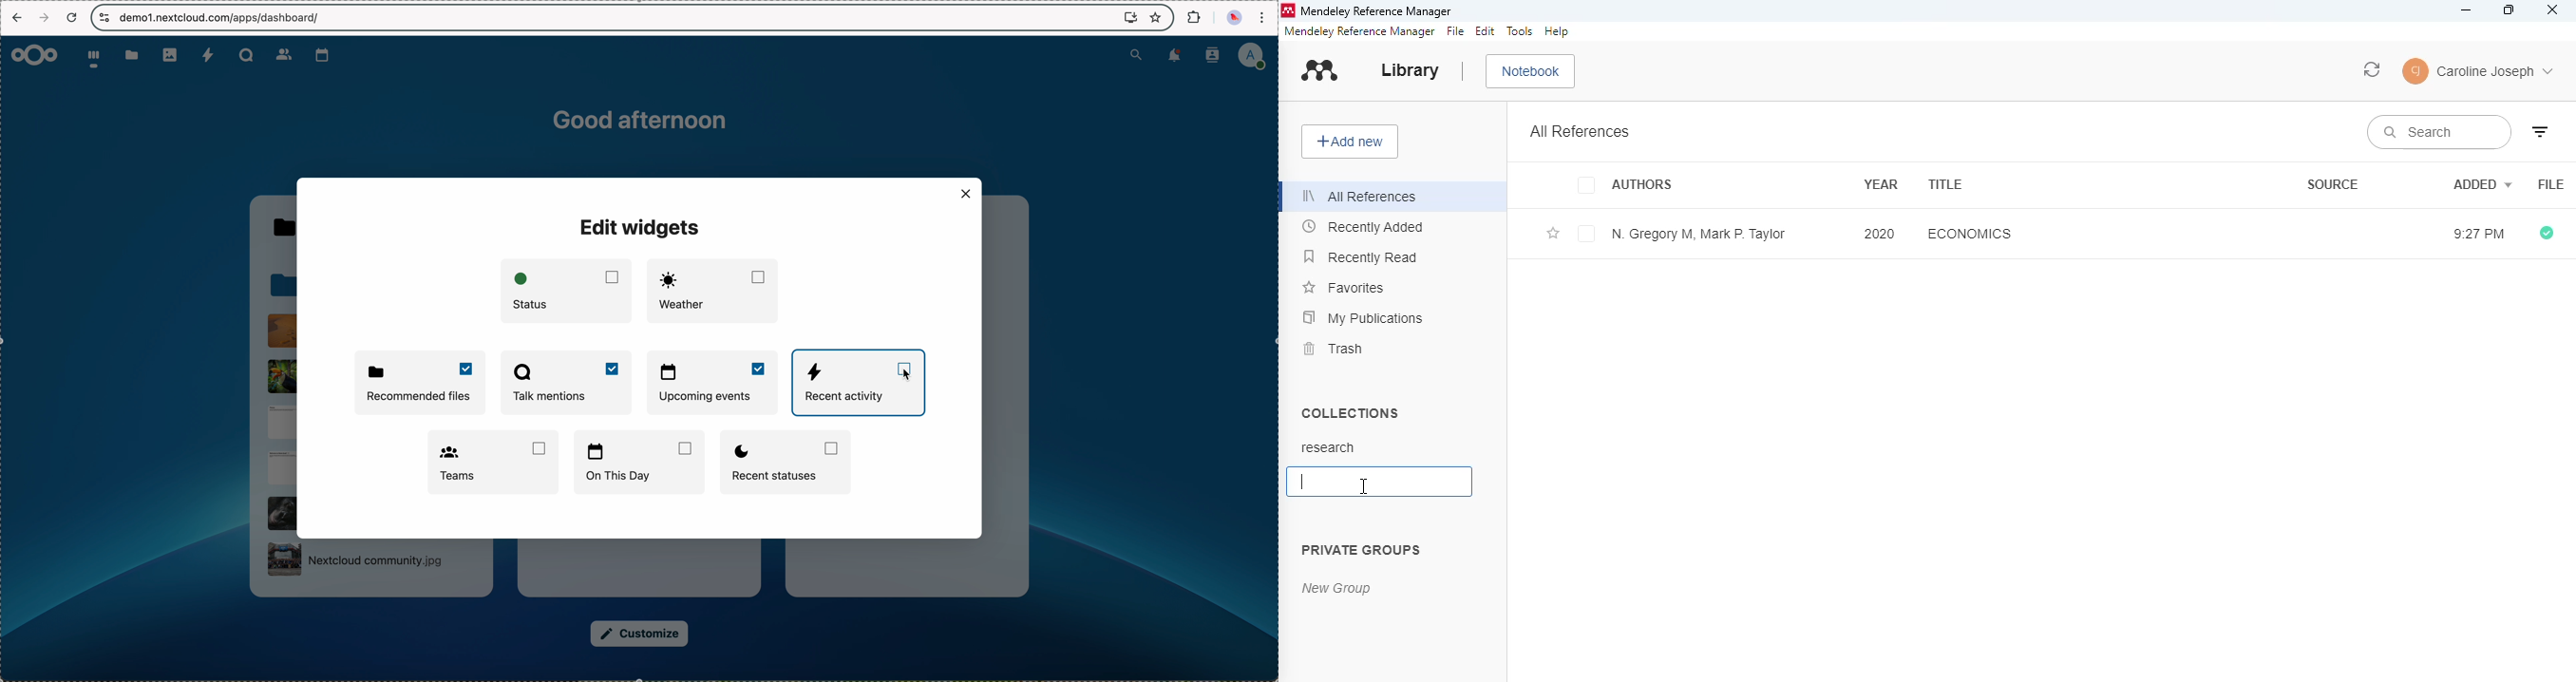 The height and width of the screenshot is (700, 2576). Describe the element at coordinates (35, 54) in the screenshot. I see `Nextcloud` at that location.